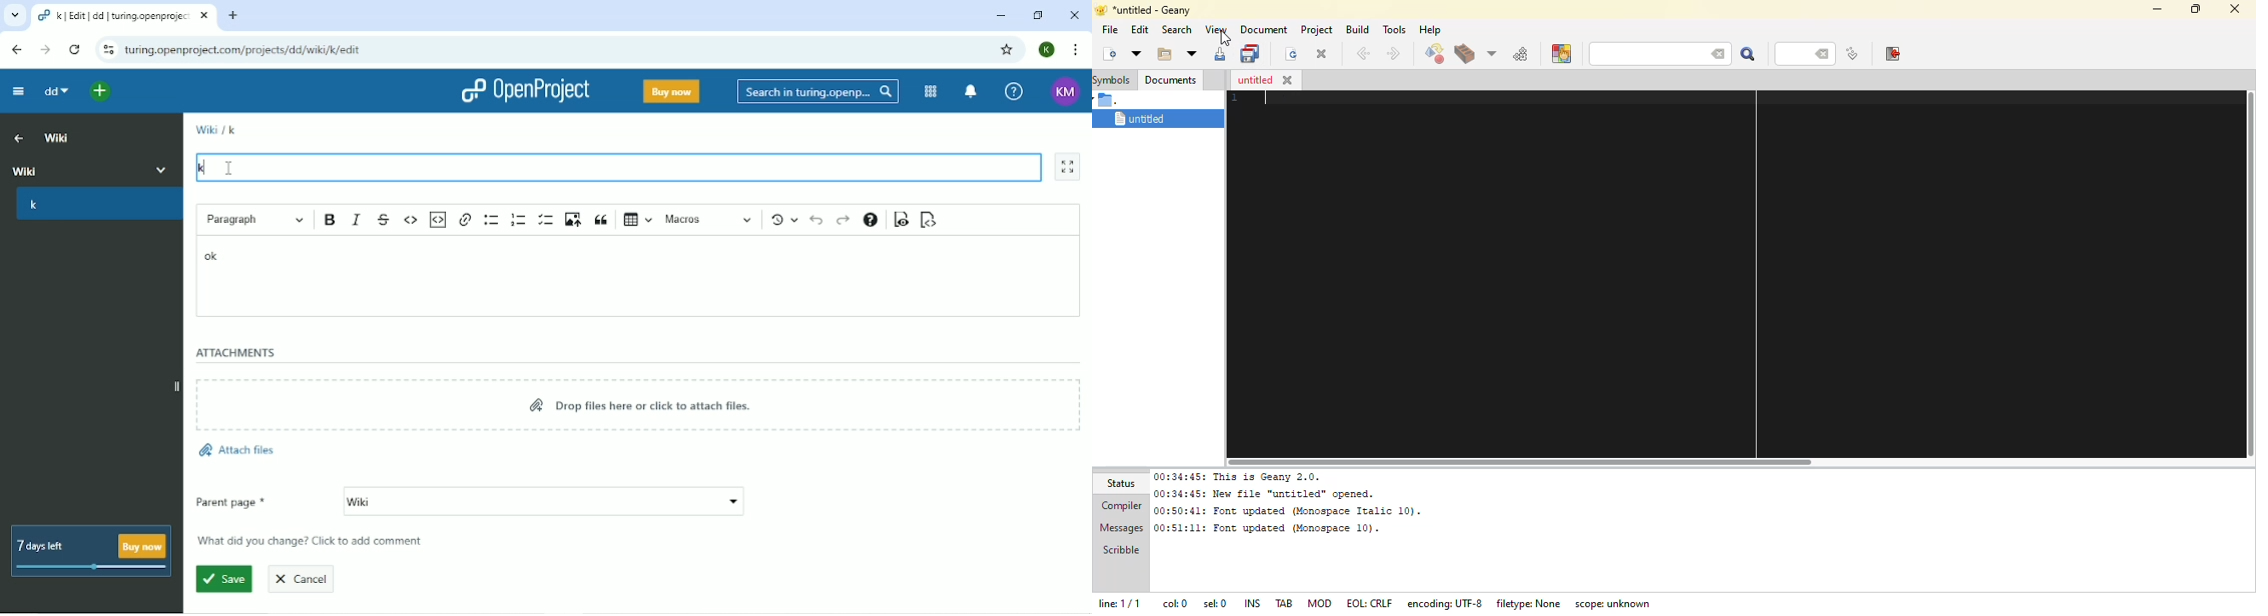  What do you see at coordinates (1013, 91) in the screenshot?
I see `Help` at bounding box center [1013, 91].